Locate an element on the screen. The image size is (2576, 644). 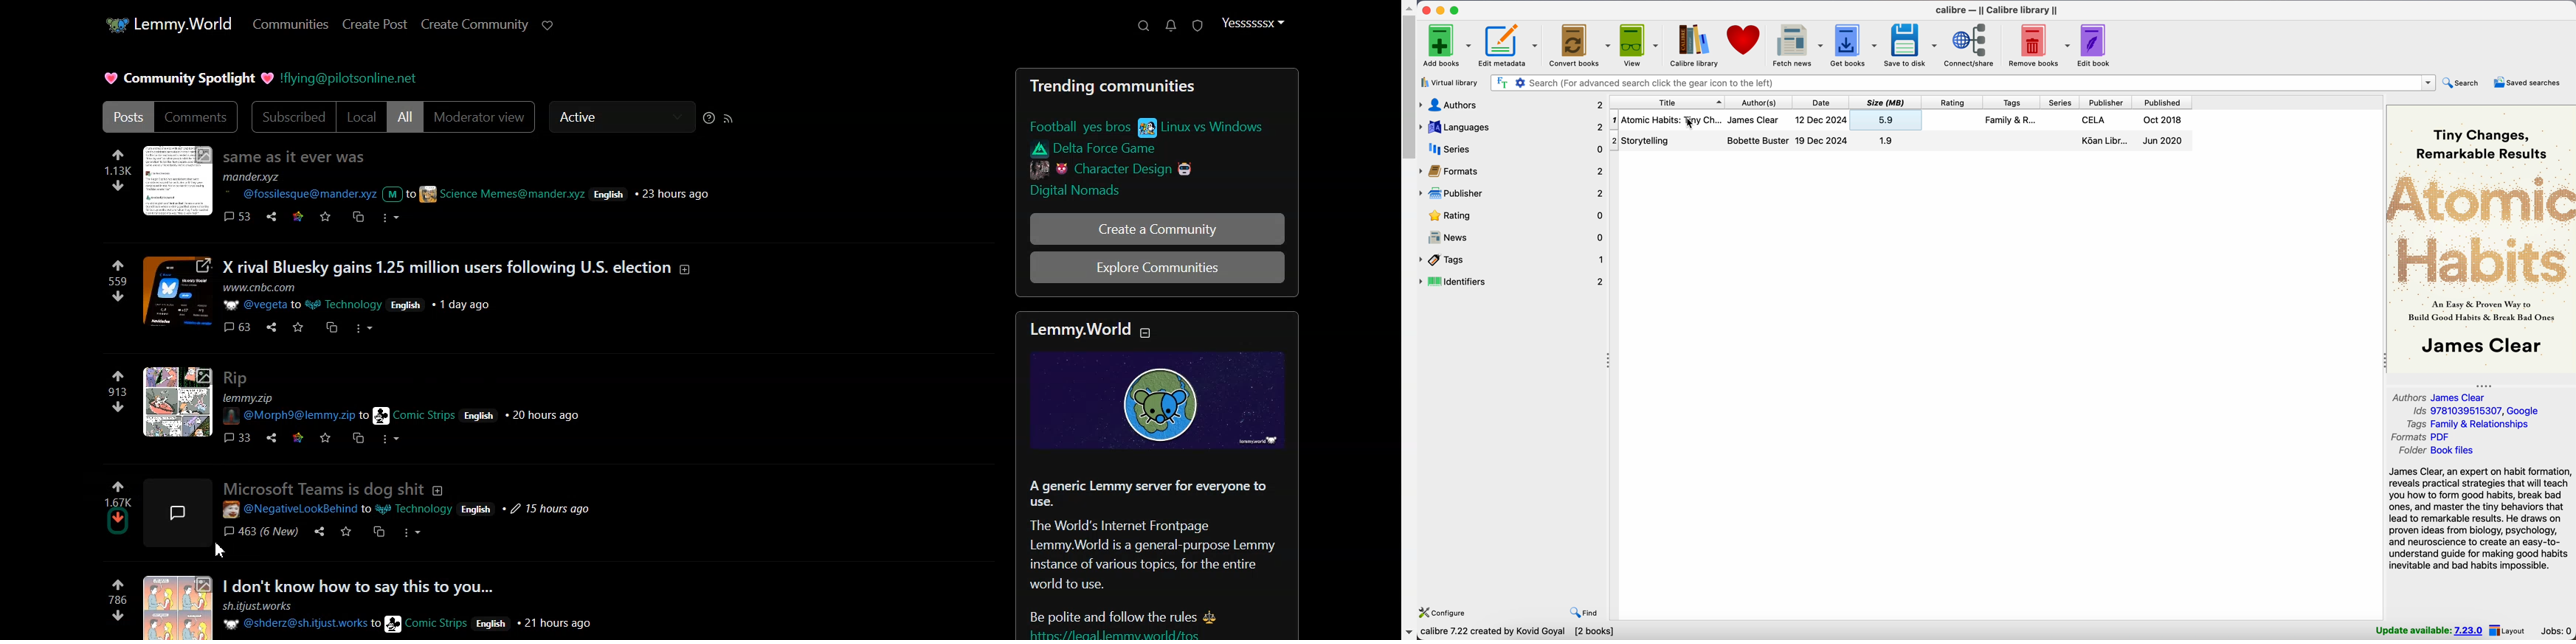
up is located at coordinates (117, 155).